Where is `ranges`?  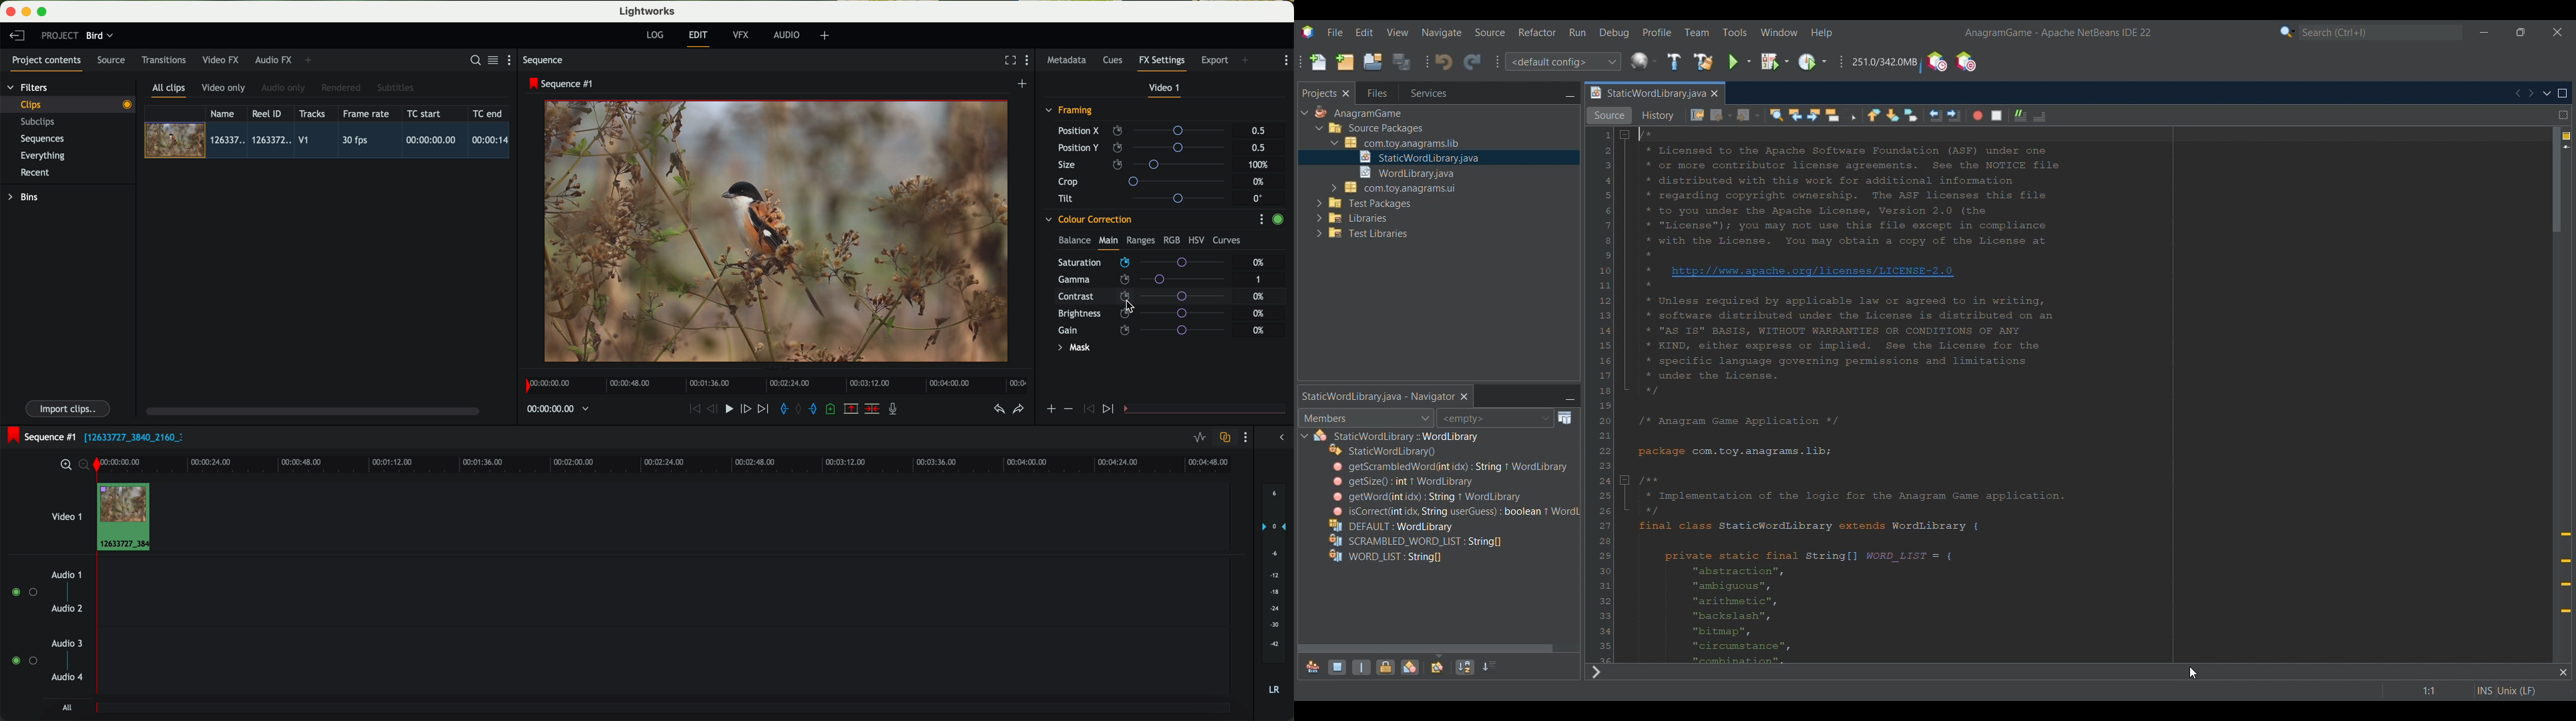 ranges is located at coordinates (1141, 240).